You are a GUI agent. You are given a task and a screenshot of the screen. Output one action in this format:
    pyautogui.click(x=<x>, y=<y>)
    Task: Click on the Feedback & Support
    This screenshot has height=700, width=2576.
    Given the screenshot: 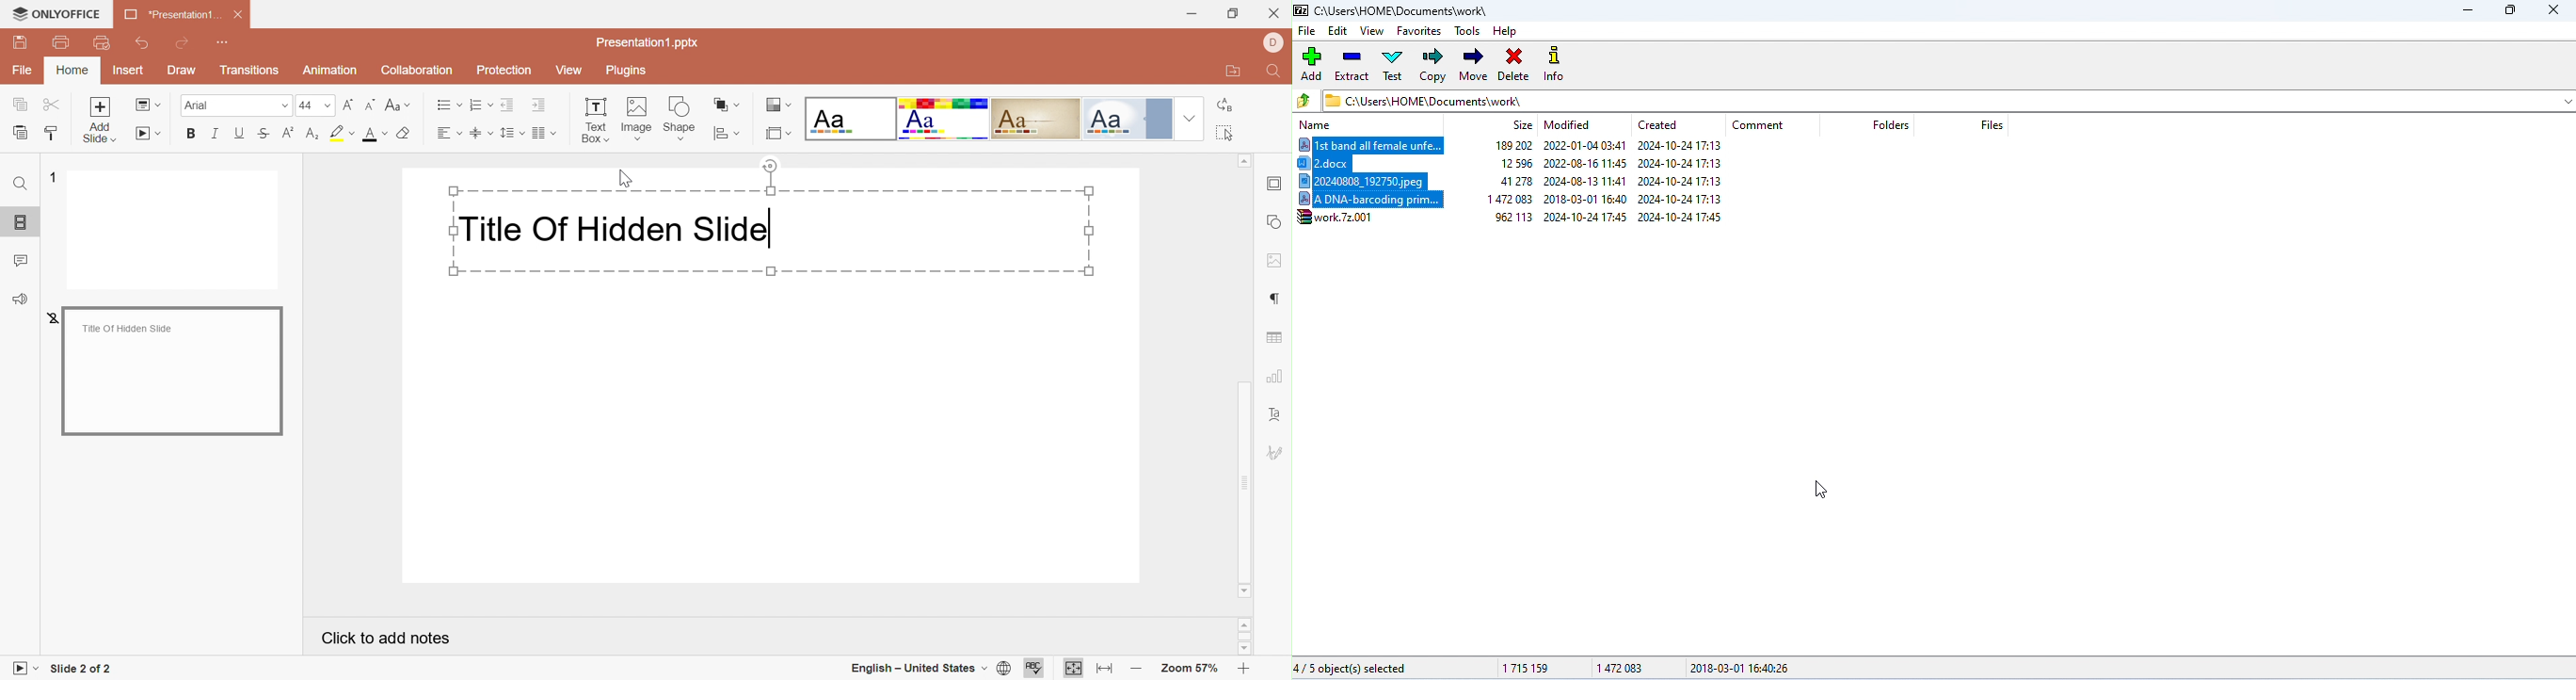 What is the action you would take?
    pyautogui.click(x=20, y=301)
    